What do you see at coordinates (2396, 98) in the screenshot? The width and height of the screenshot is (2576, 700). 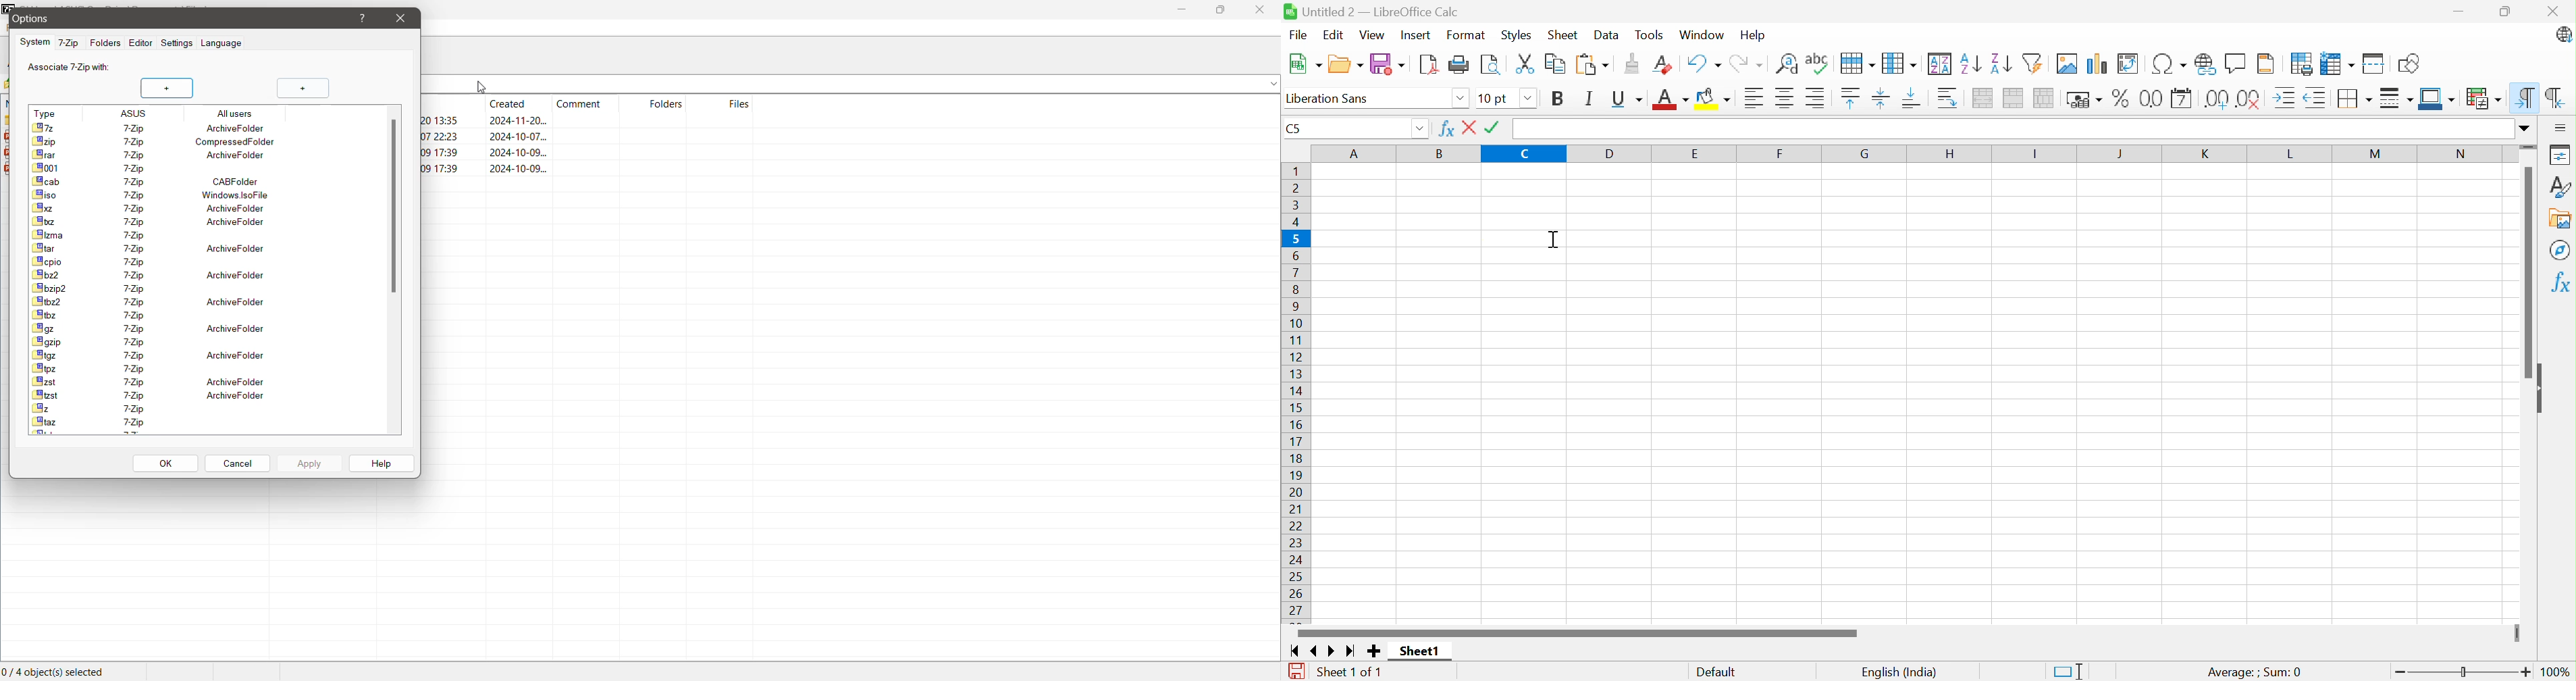 I see `Border style` at bounding box center [2396, 98].